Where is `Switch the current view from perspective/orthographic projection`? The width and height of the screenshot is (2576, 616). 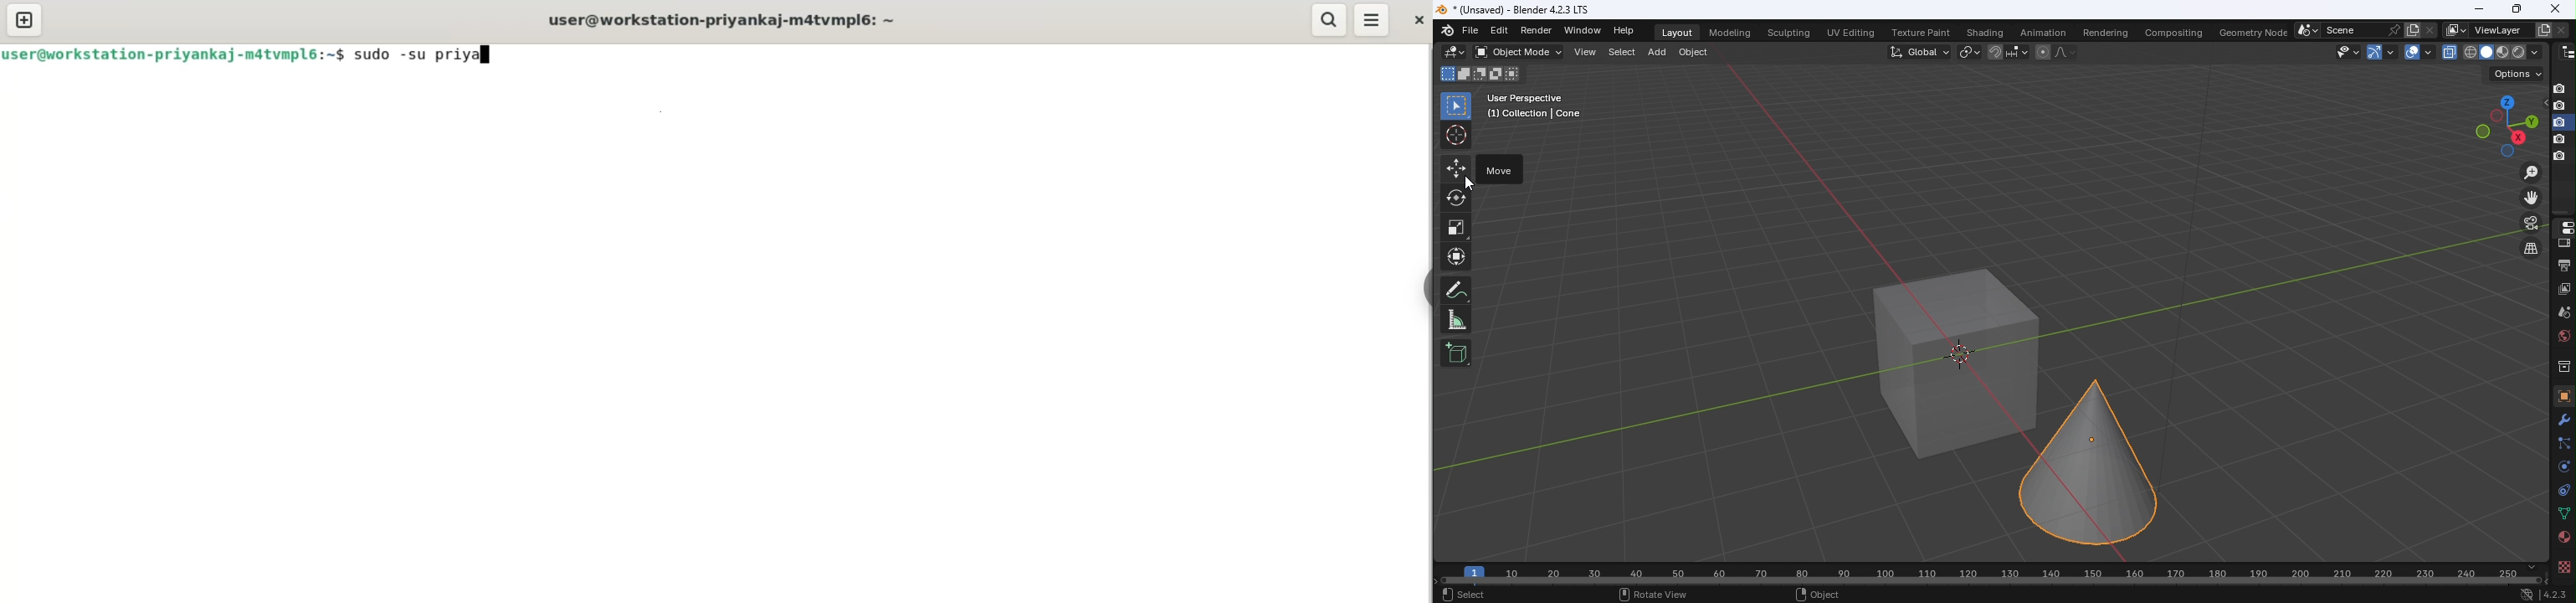
Switch the current view from perspective/orthographic projection is located at coordinates (2528, 250).